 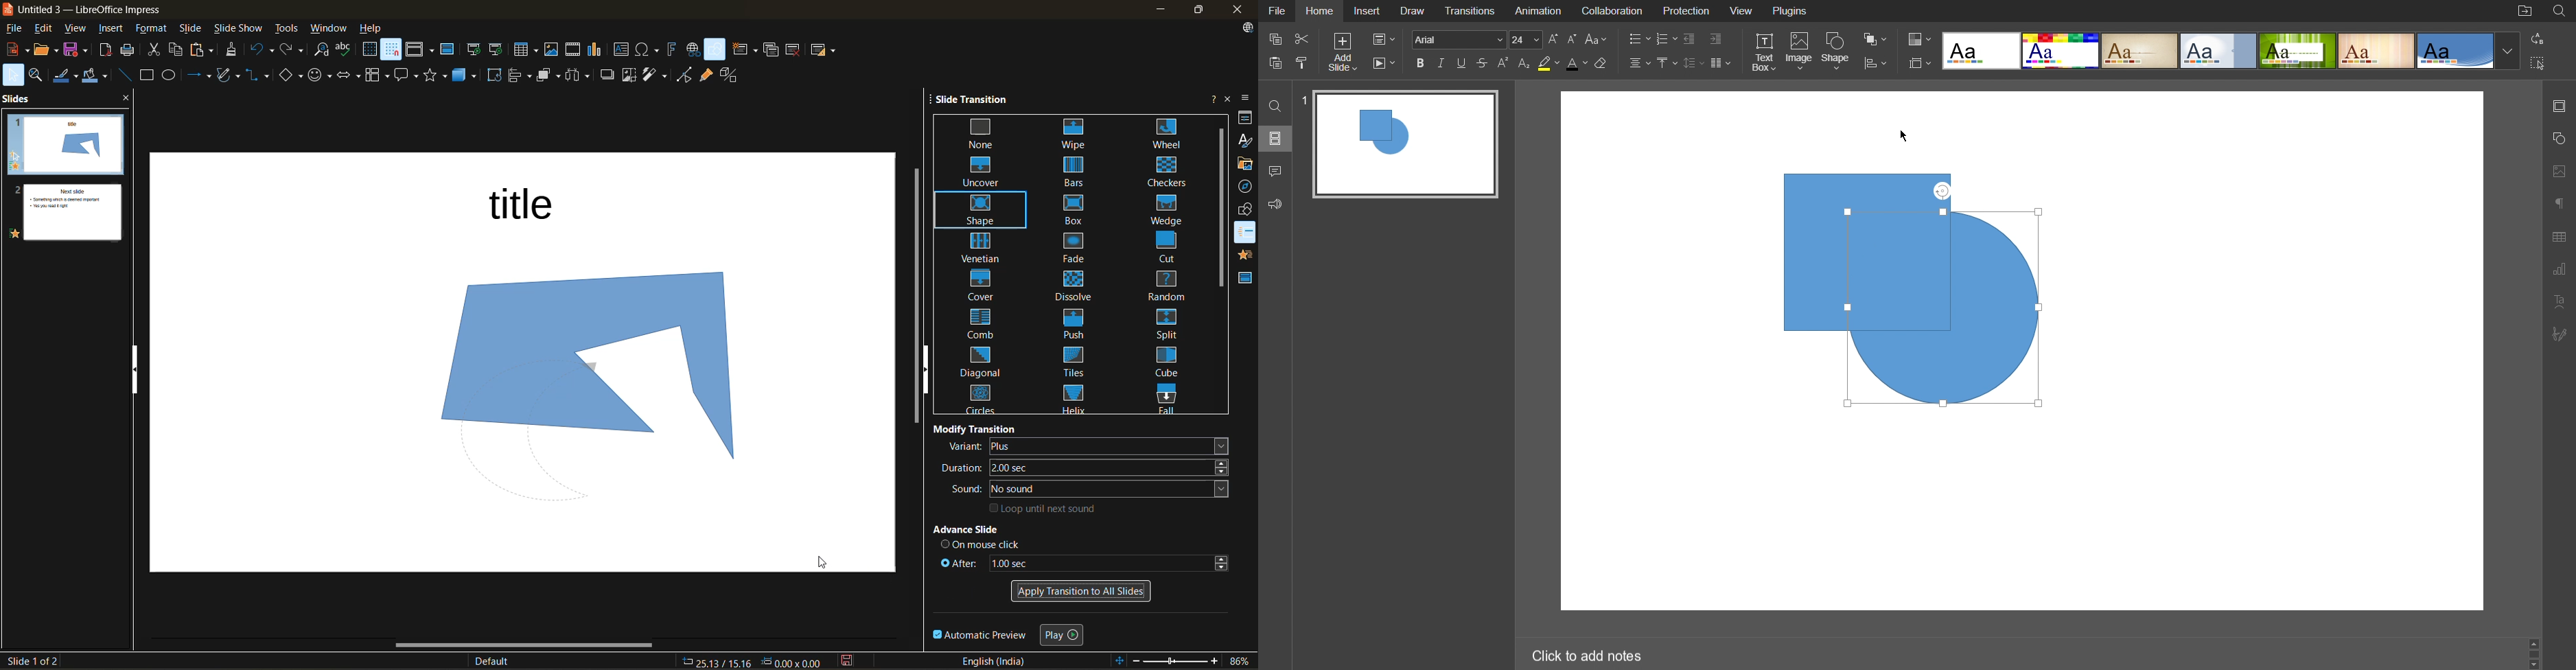 I want to click on rotate, so click(x=496, y=75).